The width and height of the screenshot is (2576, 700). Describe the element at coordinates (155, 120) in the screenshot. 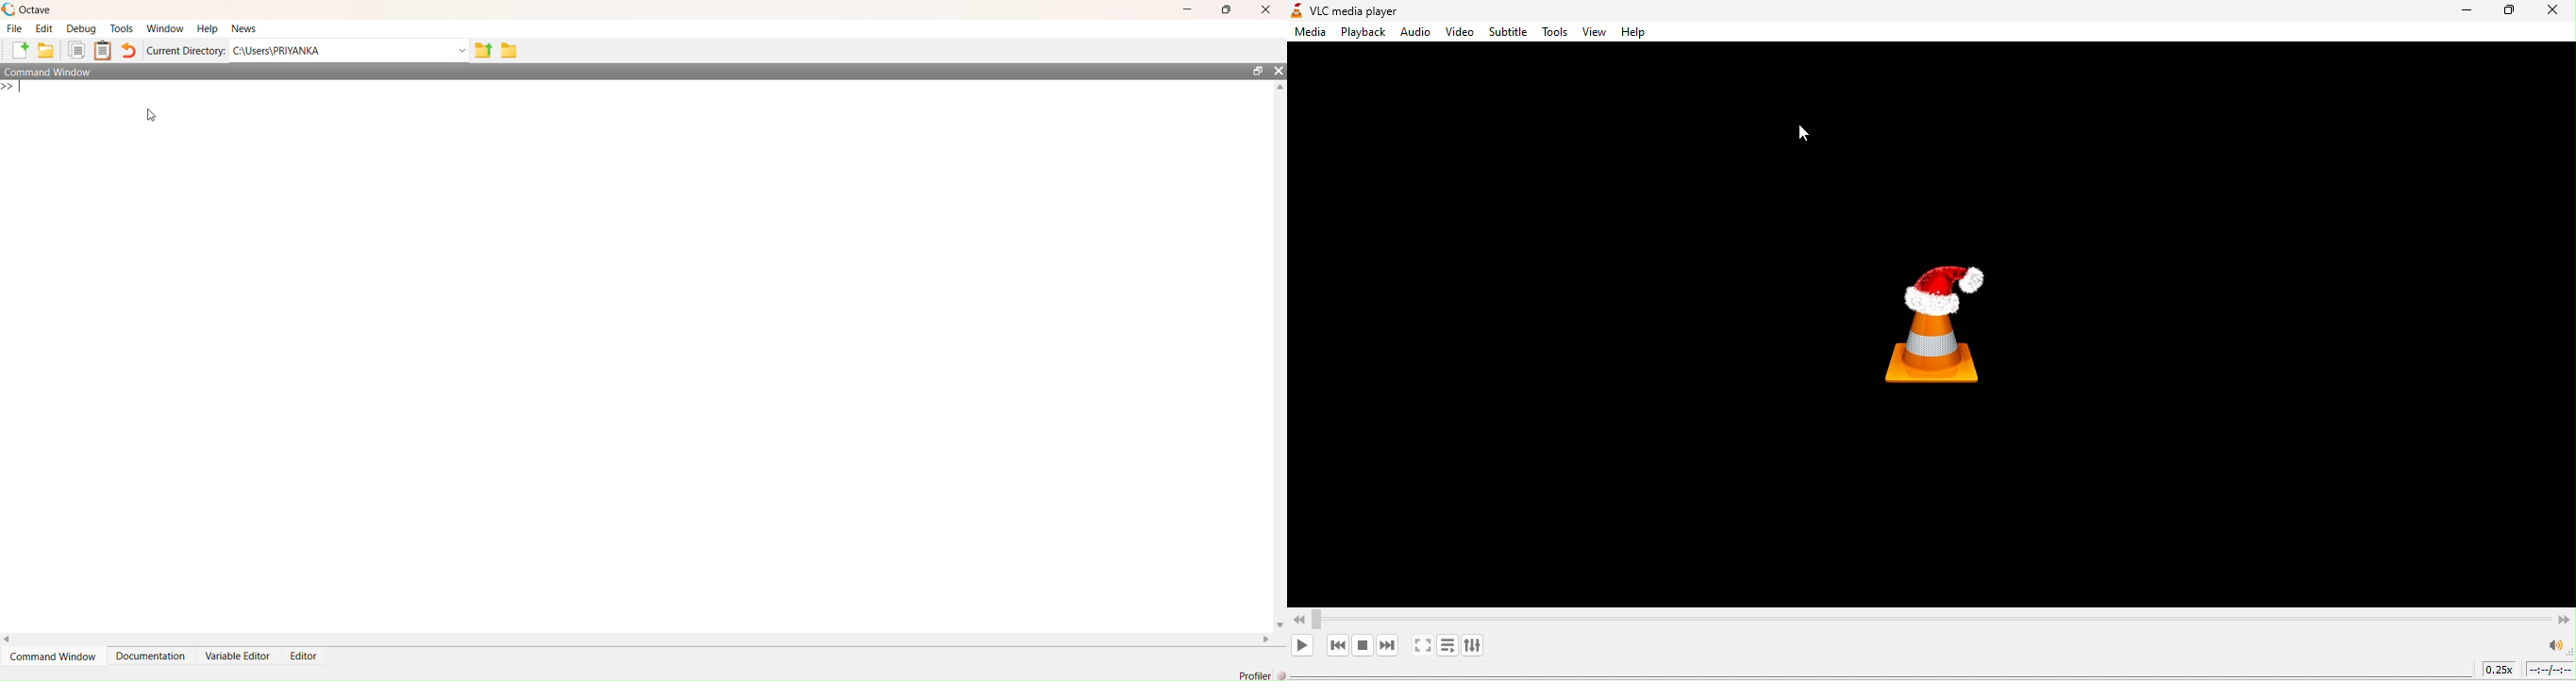

I see `cursor` at that location.